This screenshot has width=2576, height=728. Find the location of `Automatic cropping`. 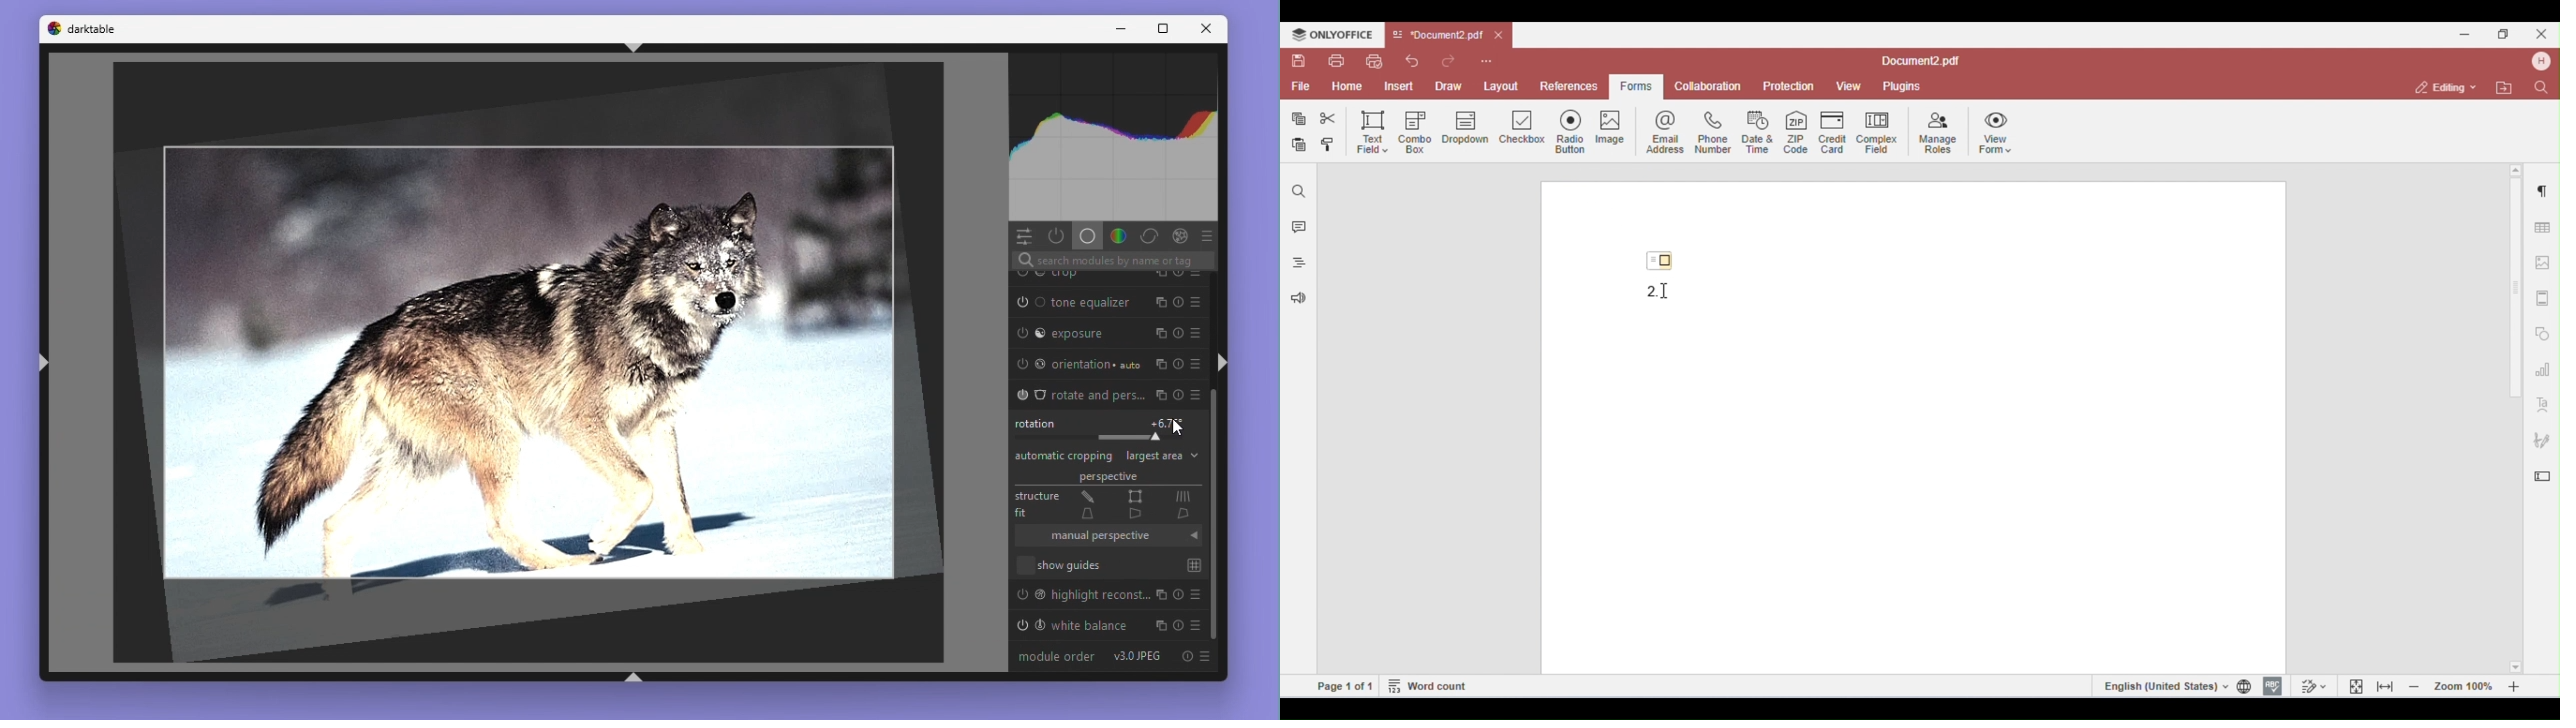

Automatic cropping is located at coordinates (1064, 456).